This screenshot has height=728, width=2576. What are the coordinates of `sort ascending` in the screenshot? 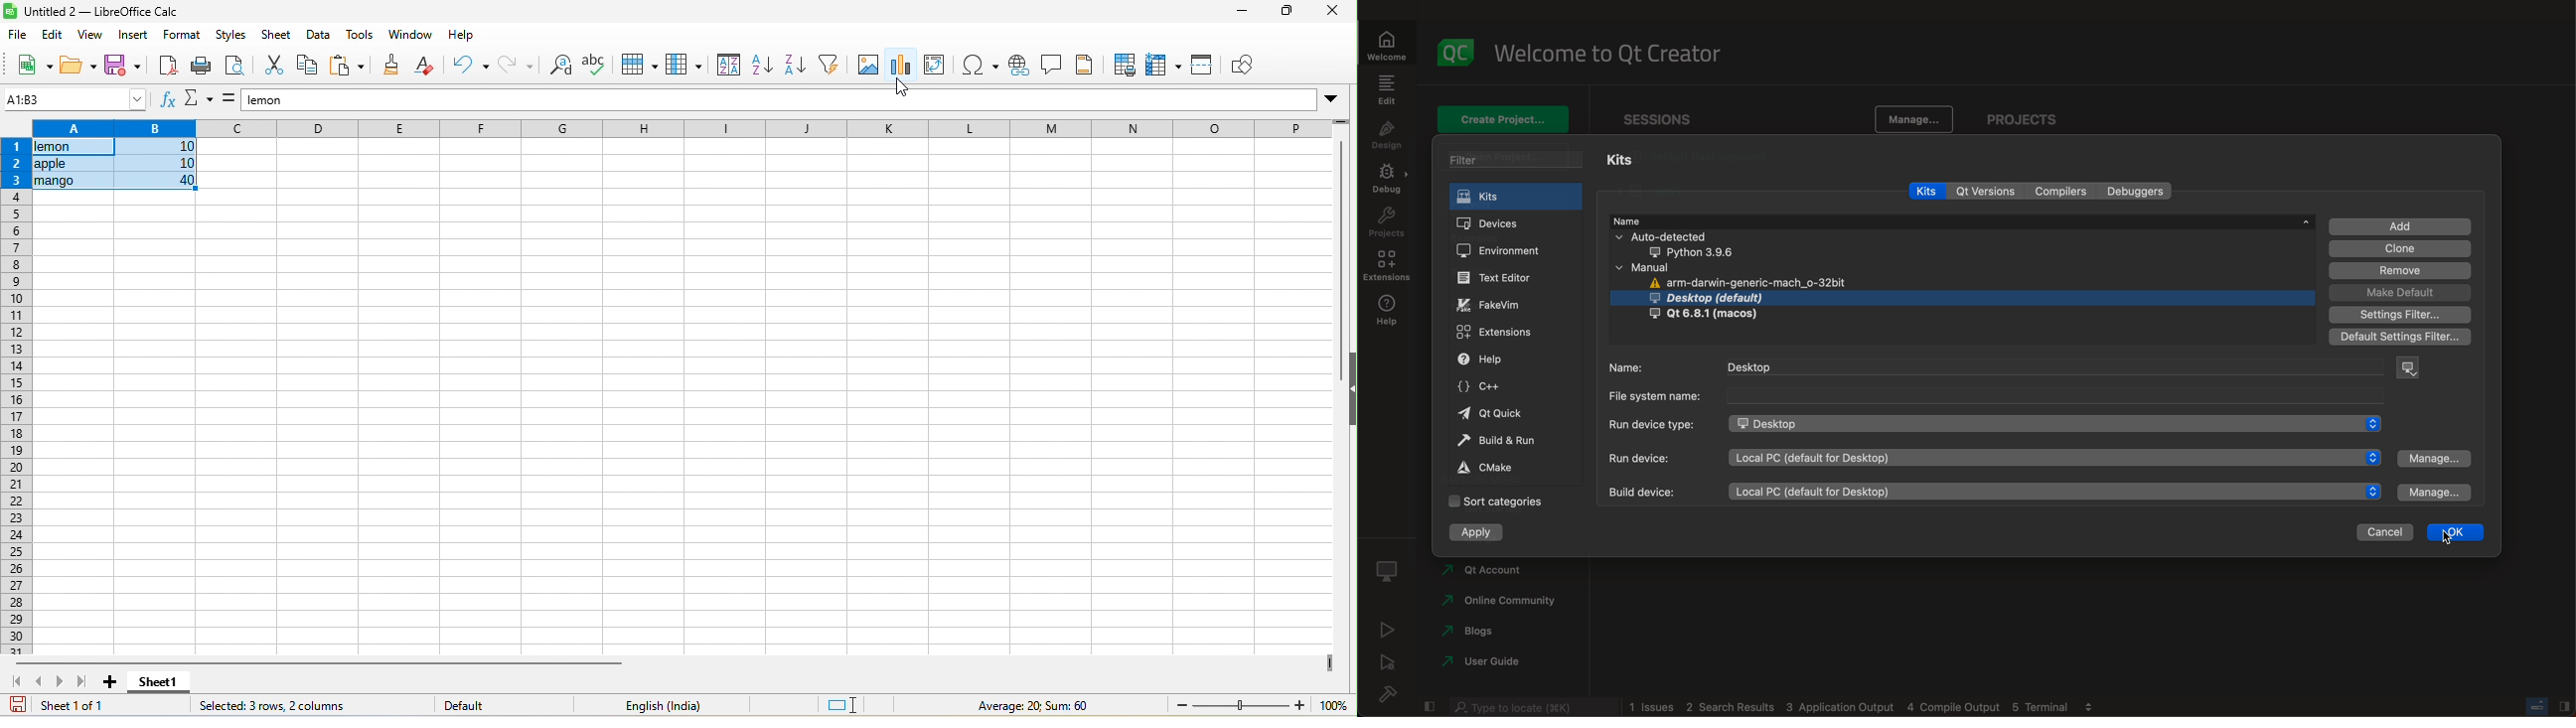 It's located at (765, 67).